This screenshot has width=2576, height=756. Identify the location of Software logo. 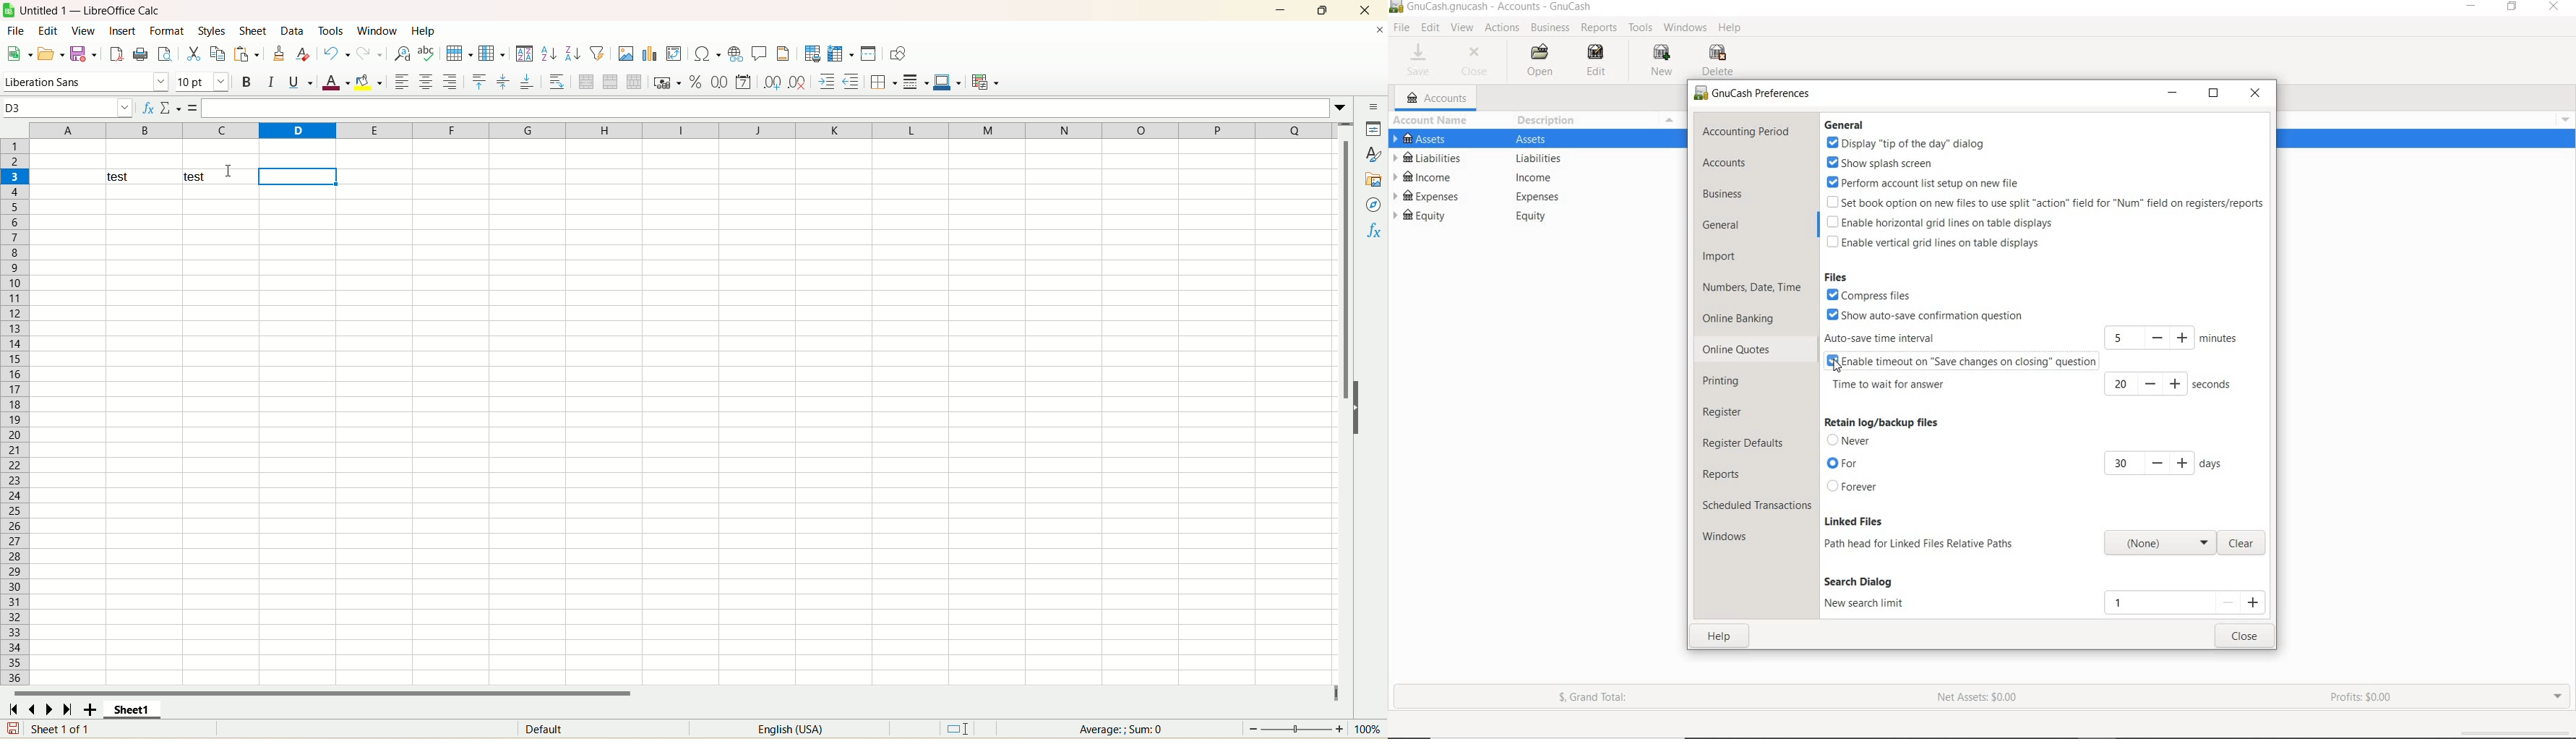
(9, 10).